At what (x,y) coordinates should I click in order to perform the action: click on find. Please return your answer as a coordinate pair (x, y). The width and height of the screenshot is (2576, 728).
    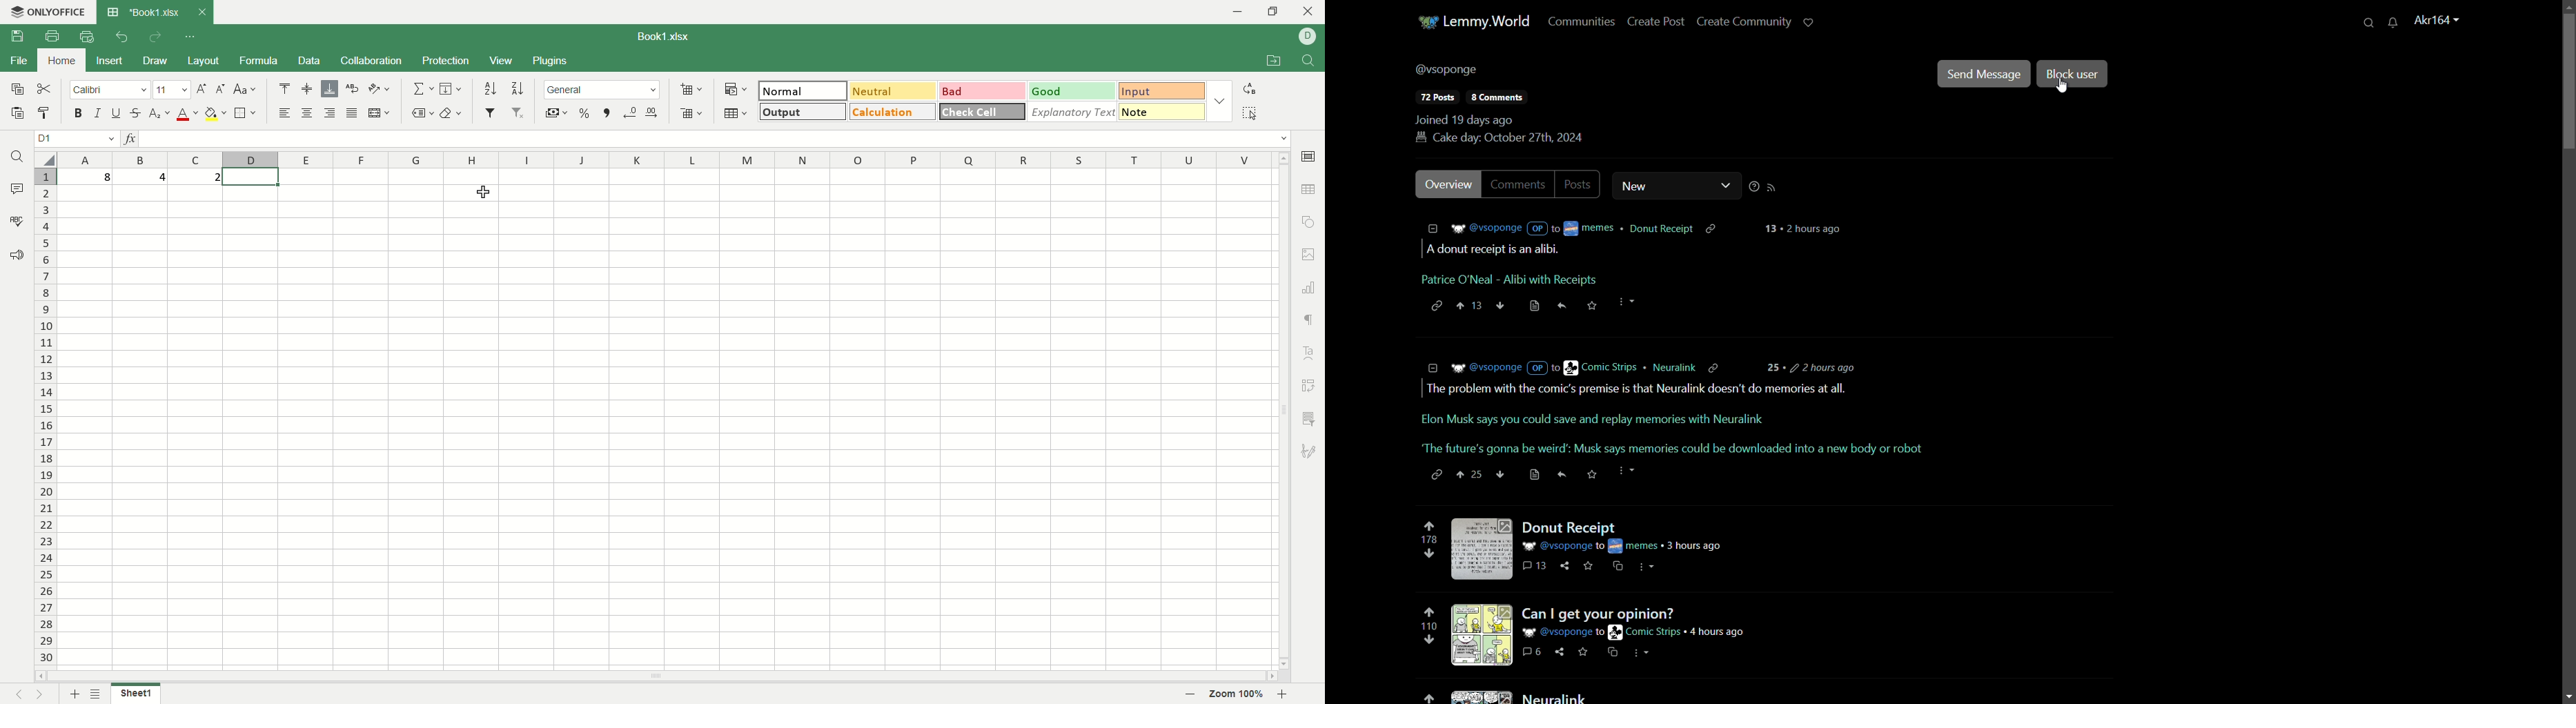
    Looking at the image, I should click on (21, 156).